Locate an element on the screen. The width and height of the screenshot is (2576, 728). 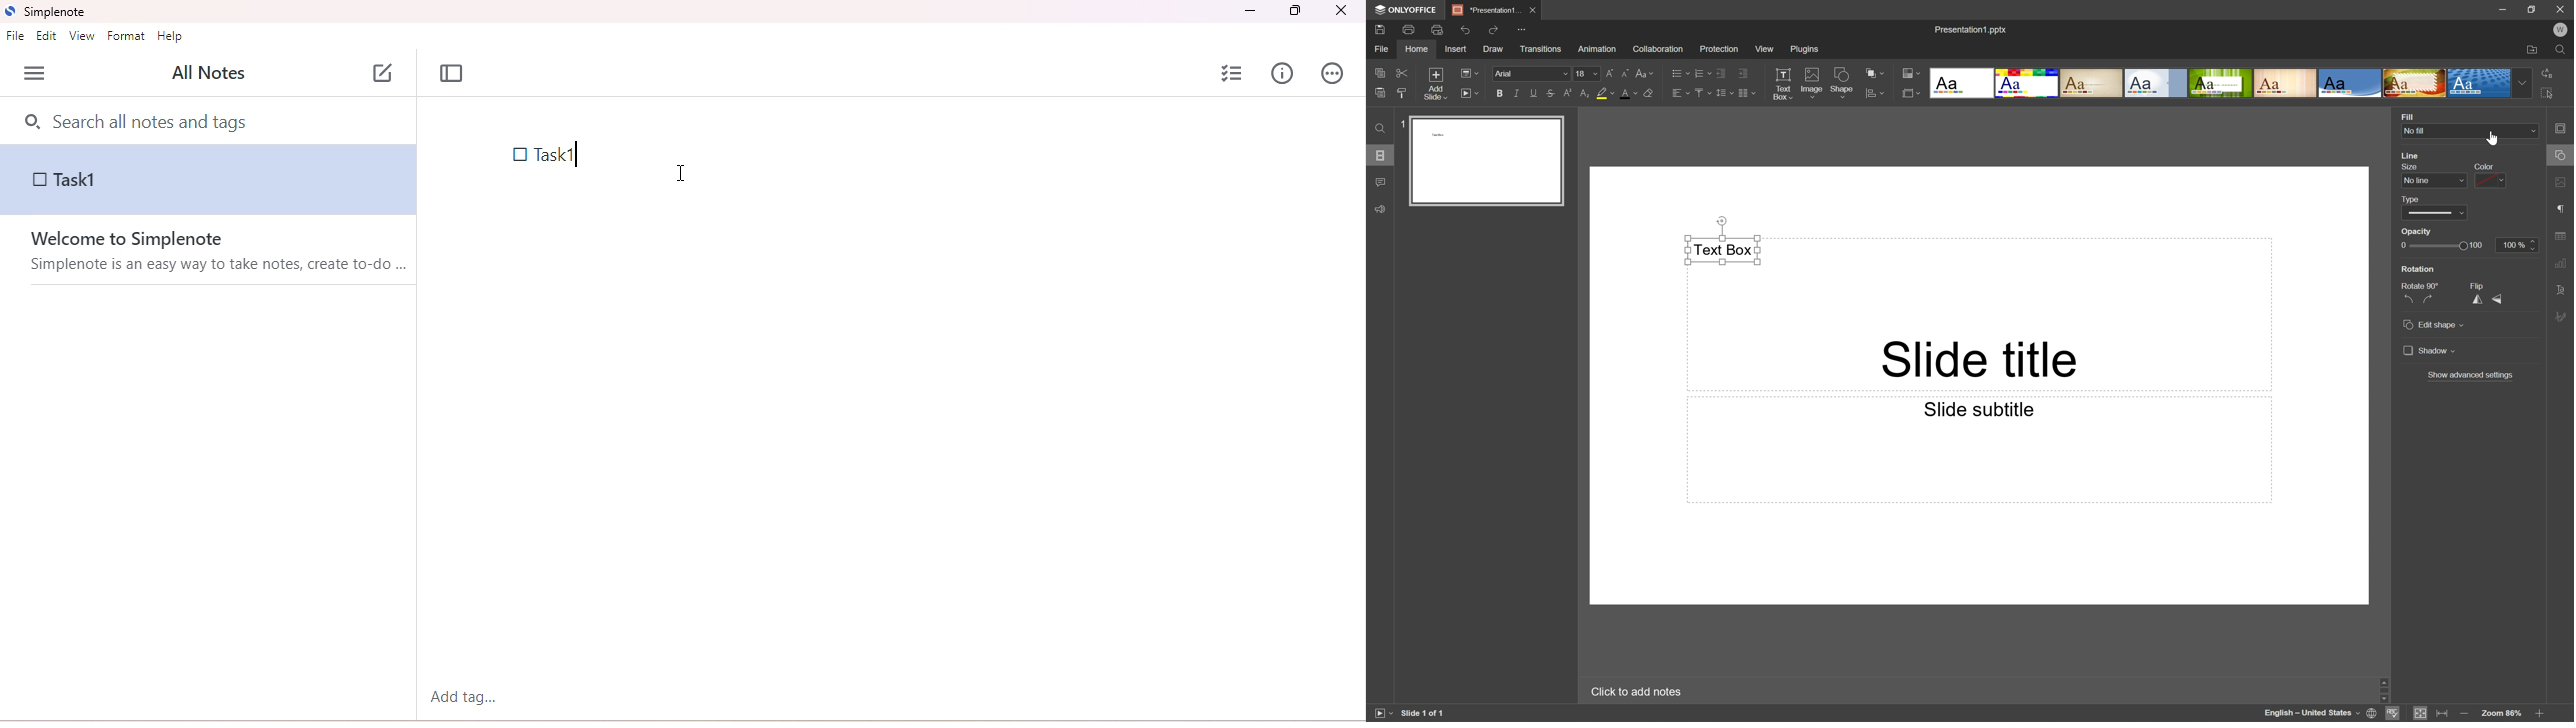
Shape settings is located at coordinates (2562, 155).